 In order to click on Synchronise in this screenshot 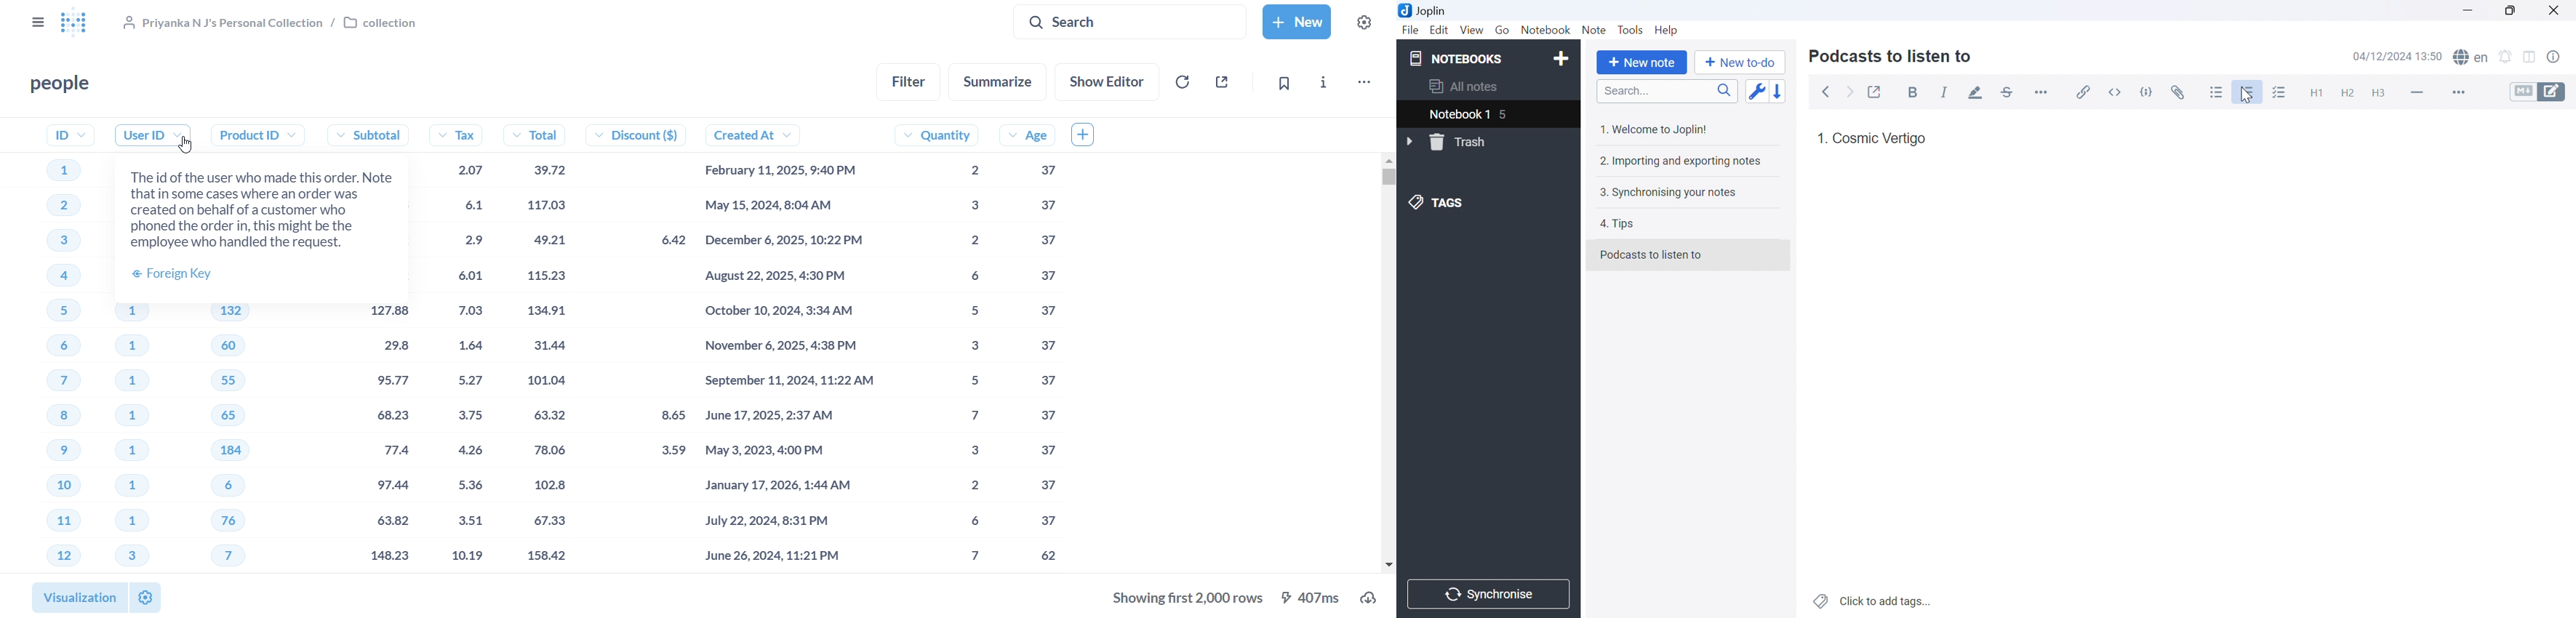, I will do `click(1490, 595)`.